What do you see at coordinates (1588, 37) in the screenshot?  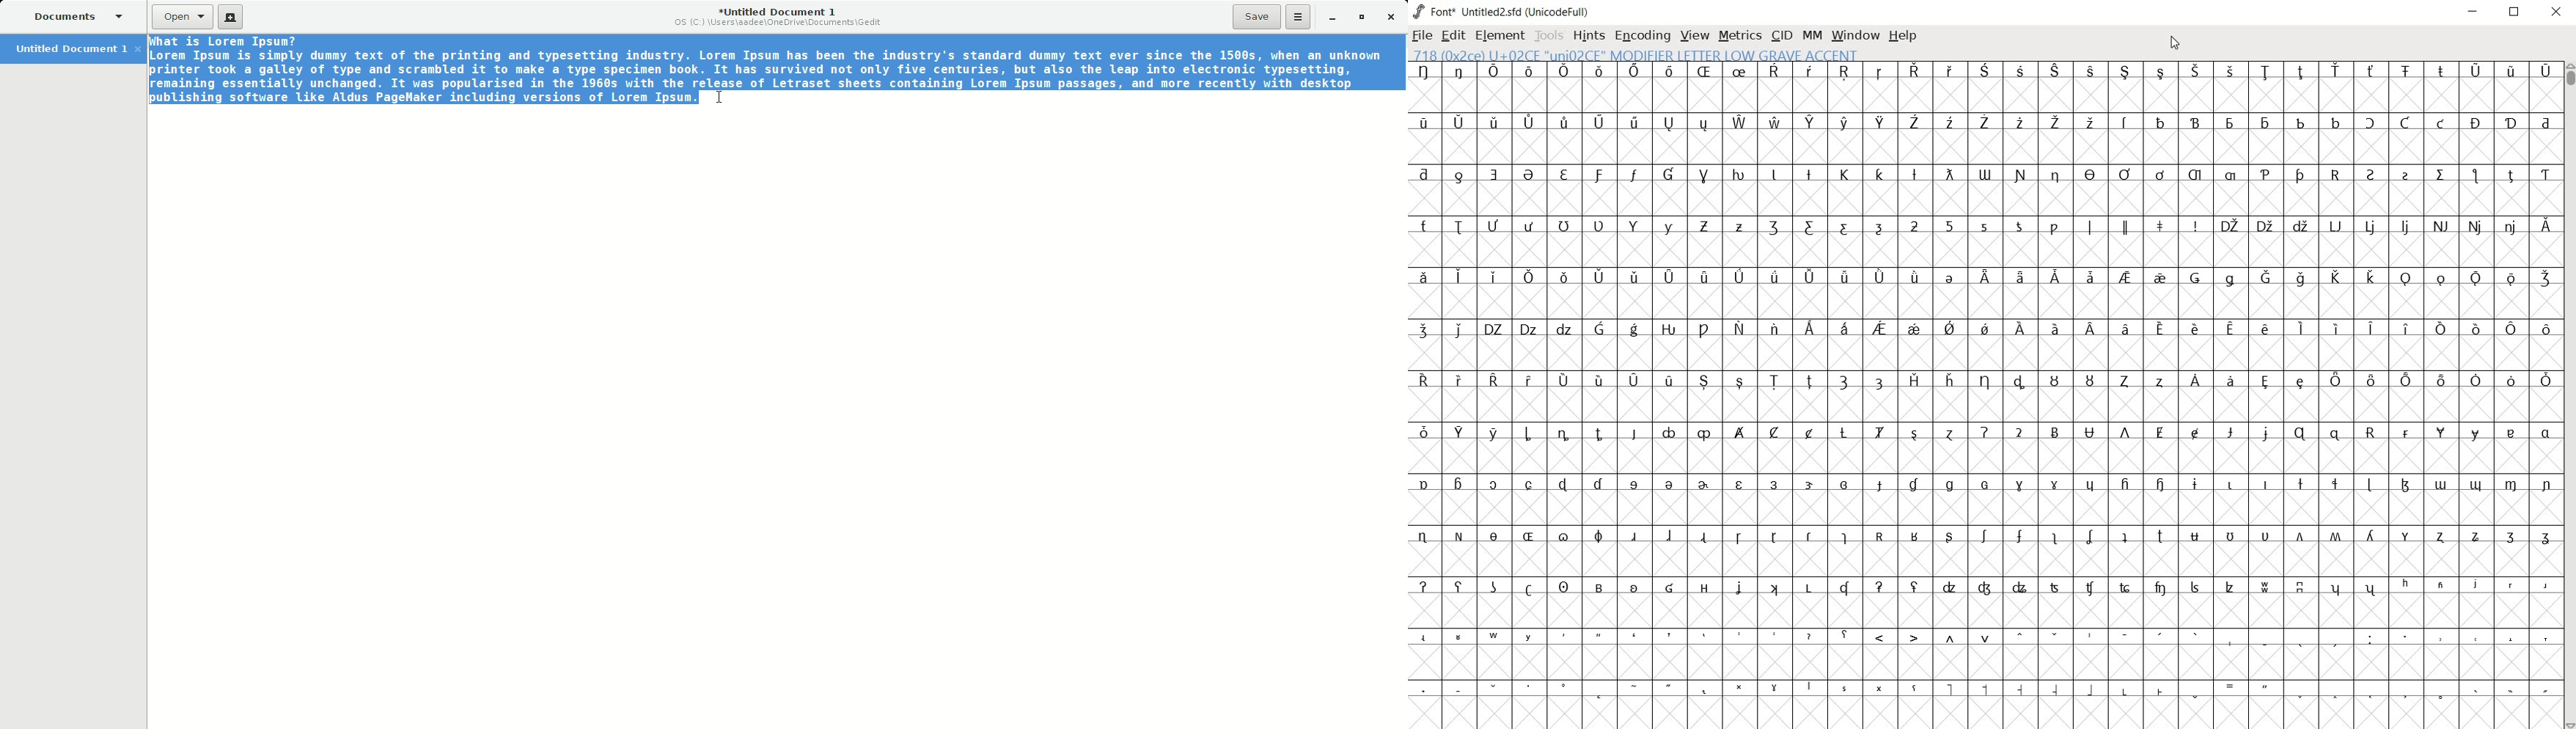 I see `hints` at bounding box center [1588, 37].